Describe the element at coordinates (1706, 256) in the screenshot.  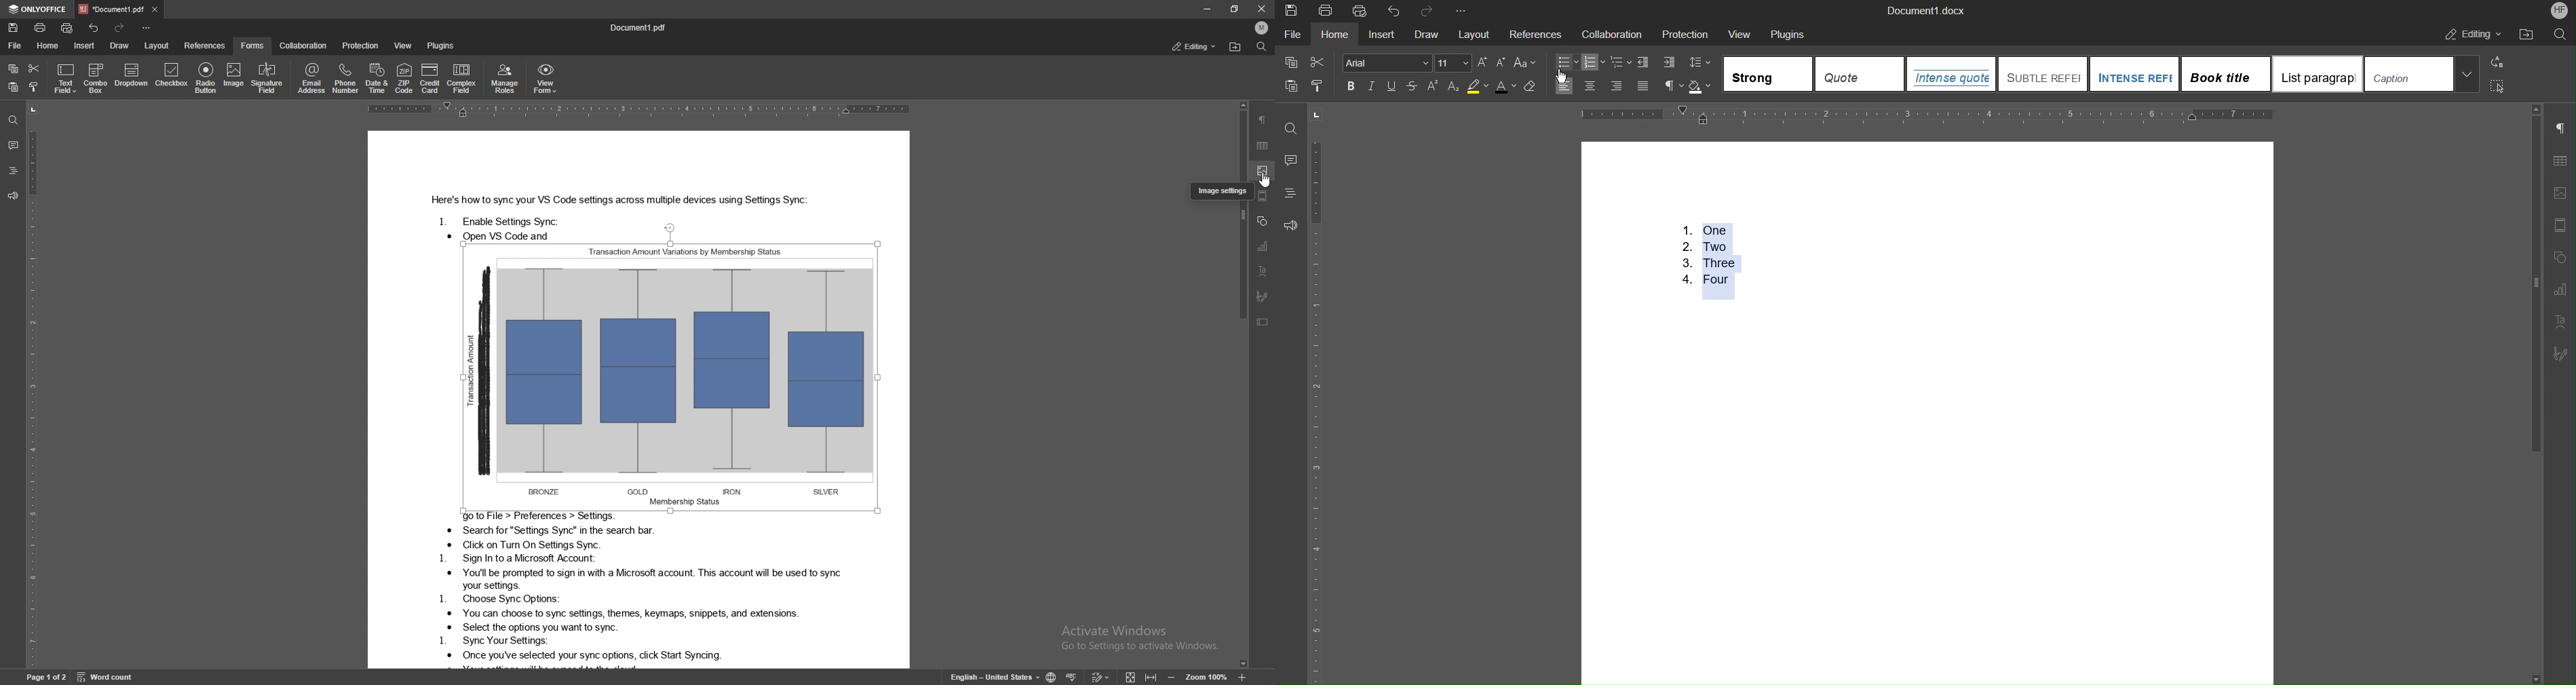
I see `Numbered List` at that location.